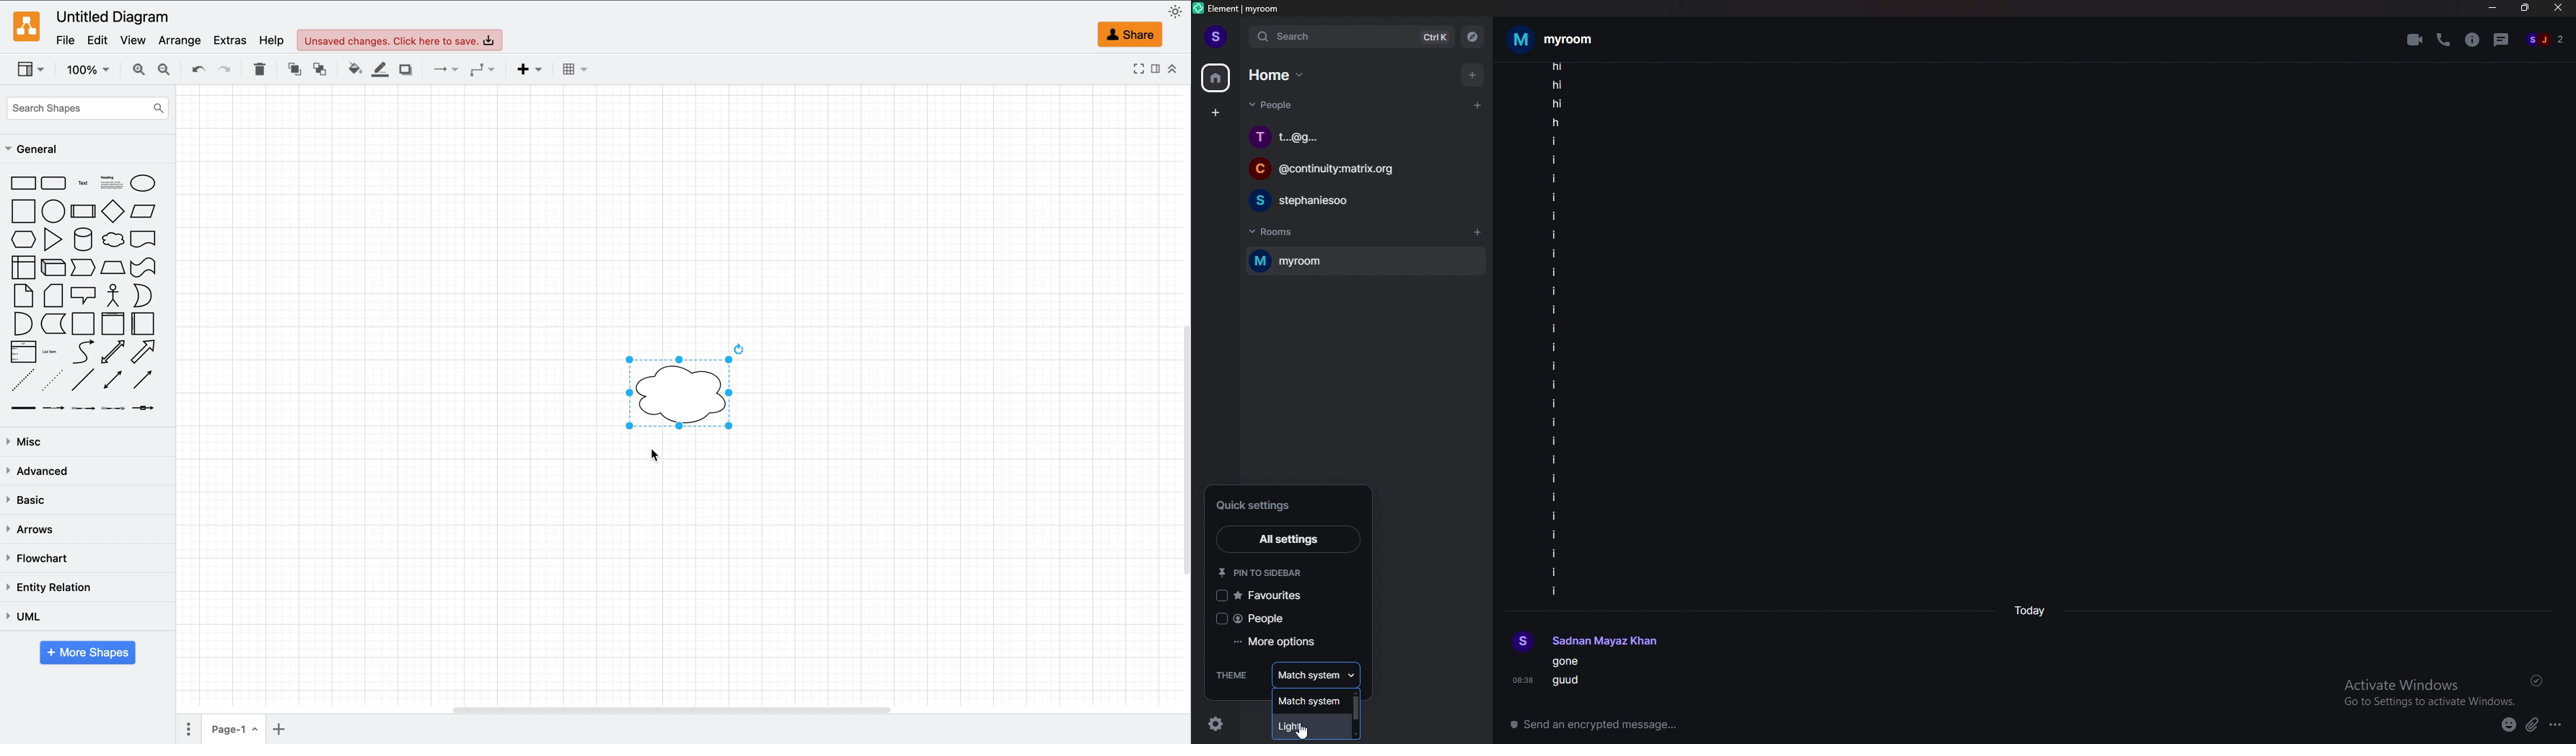 This screenshot has height=756, width=2576. I want to click on minimize, so click(2492, 8).